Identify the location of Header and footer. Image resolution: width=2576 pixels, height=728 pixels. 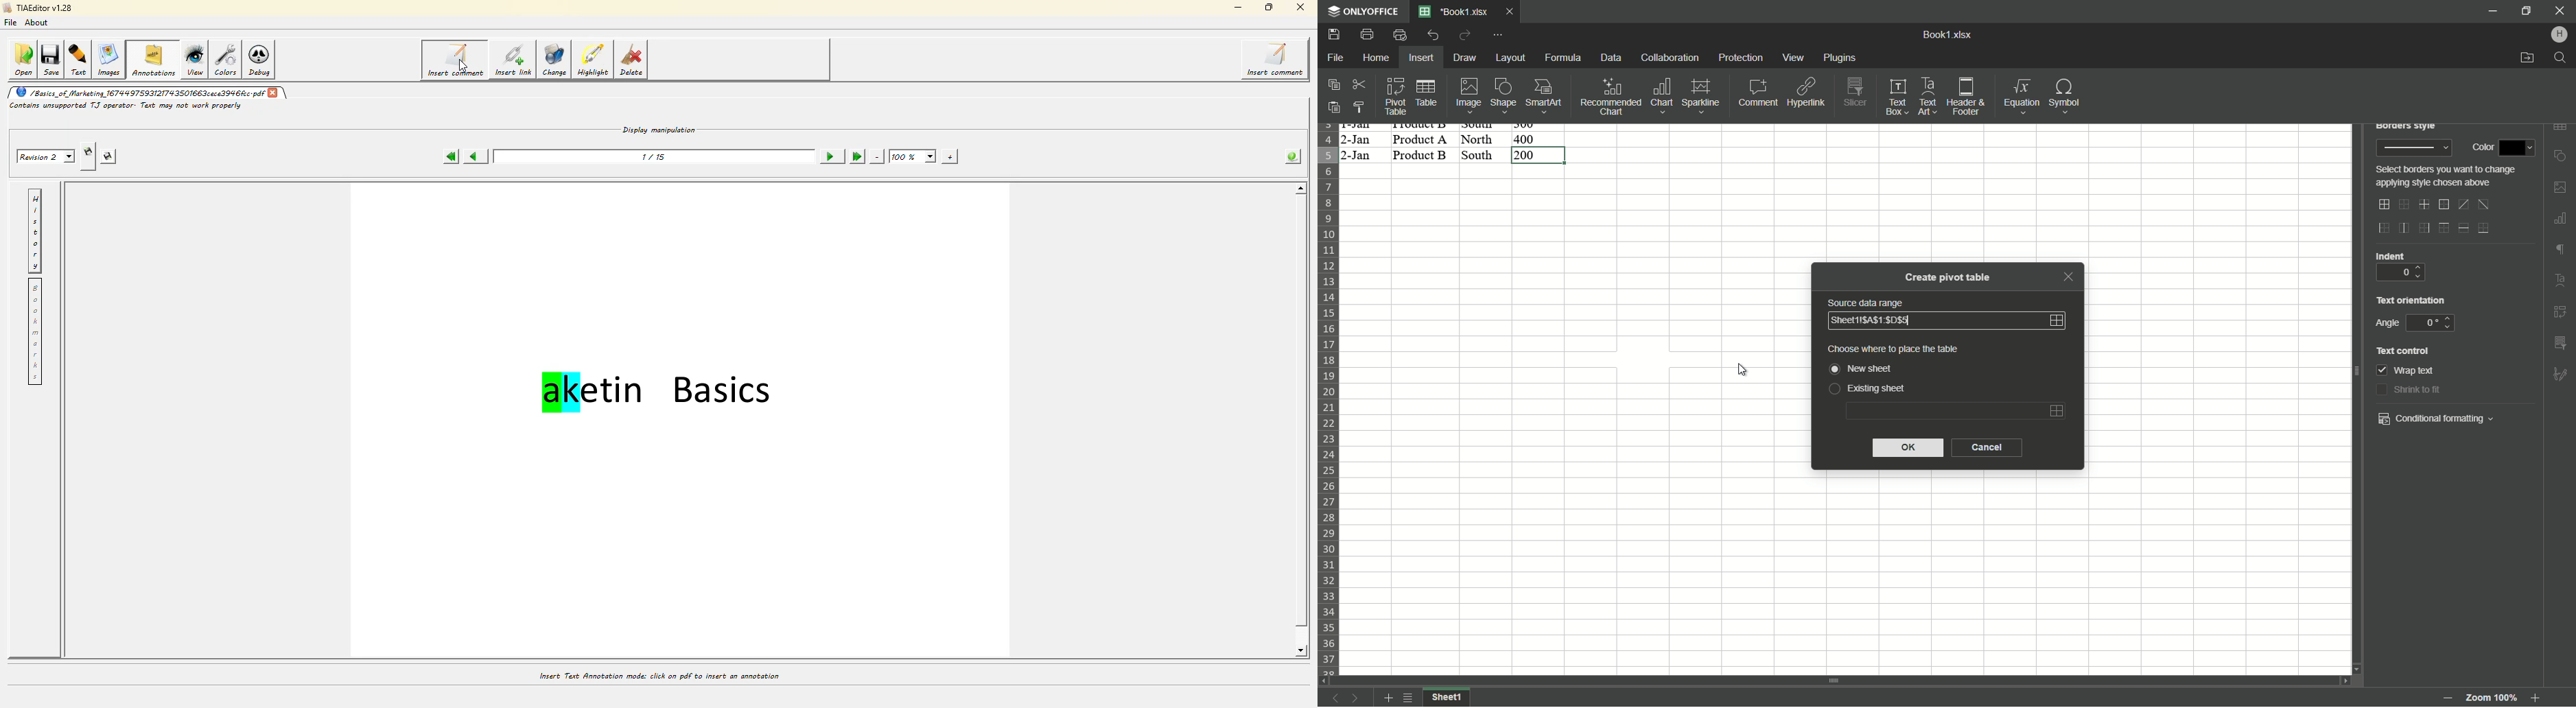
(1970, 97).